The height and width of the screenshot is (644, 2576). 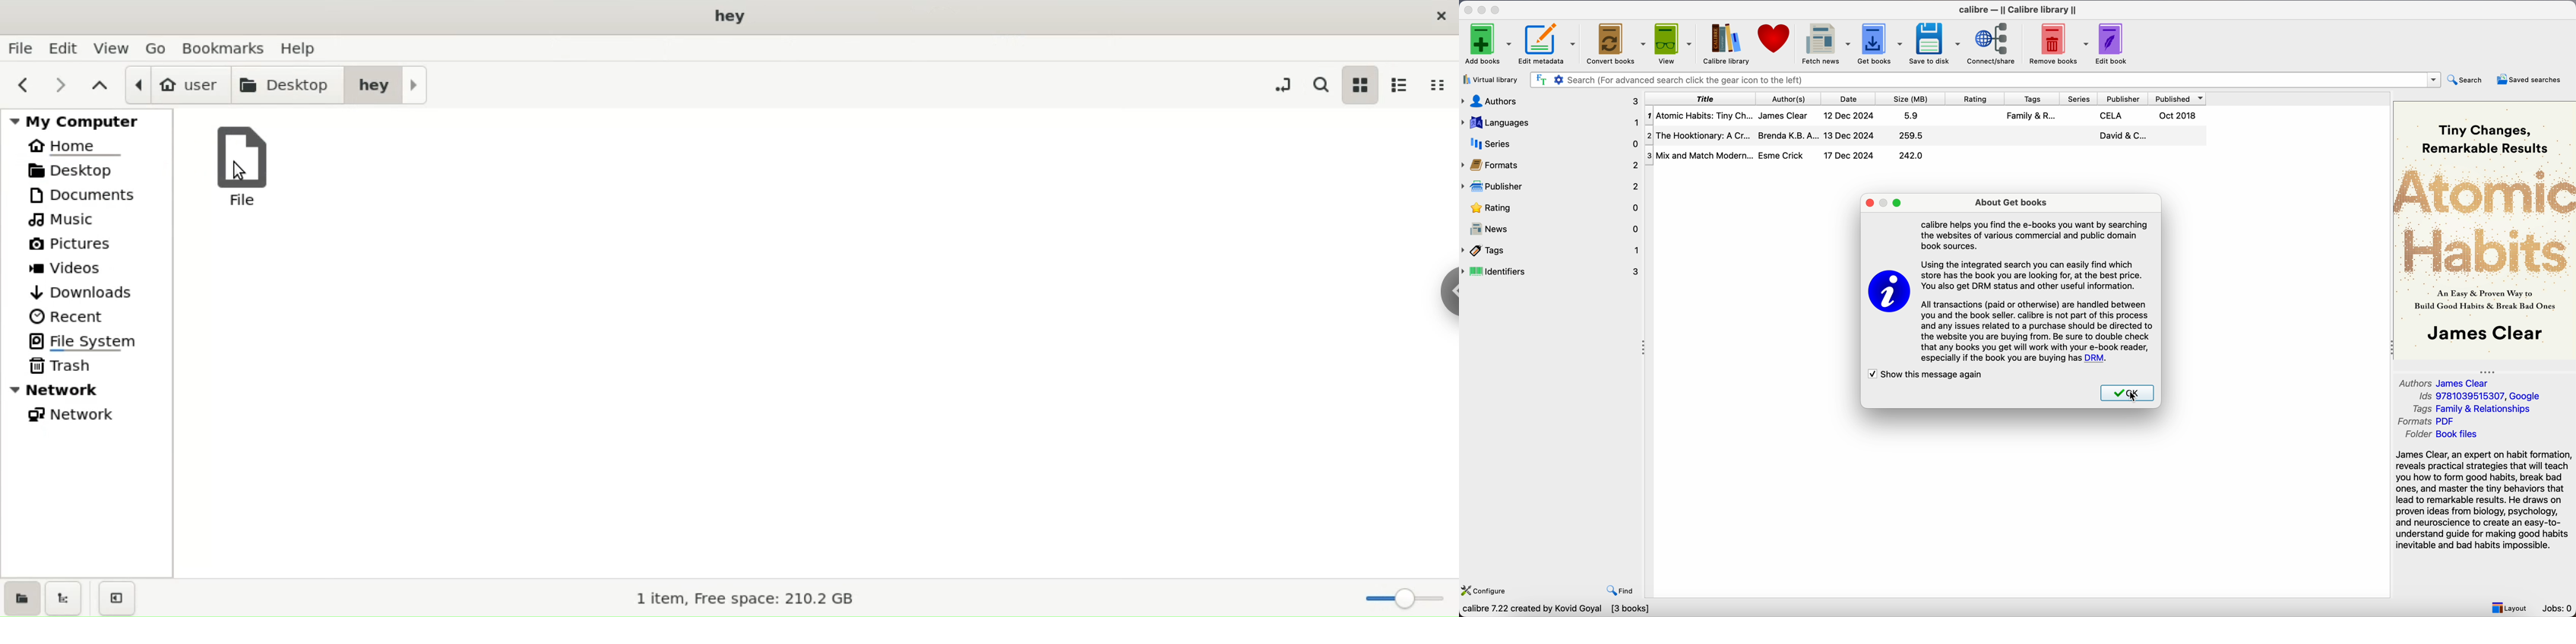 I want to click on 5.9, so click(x=1912, y=116).